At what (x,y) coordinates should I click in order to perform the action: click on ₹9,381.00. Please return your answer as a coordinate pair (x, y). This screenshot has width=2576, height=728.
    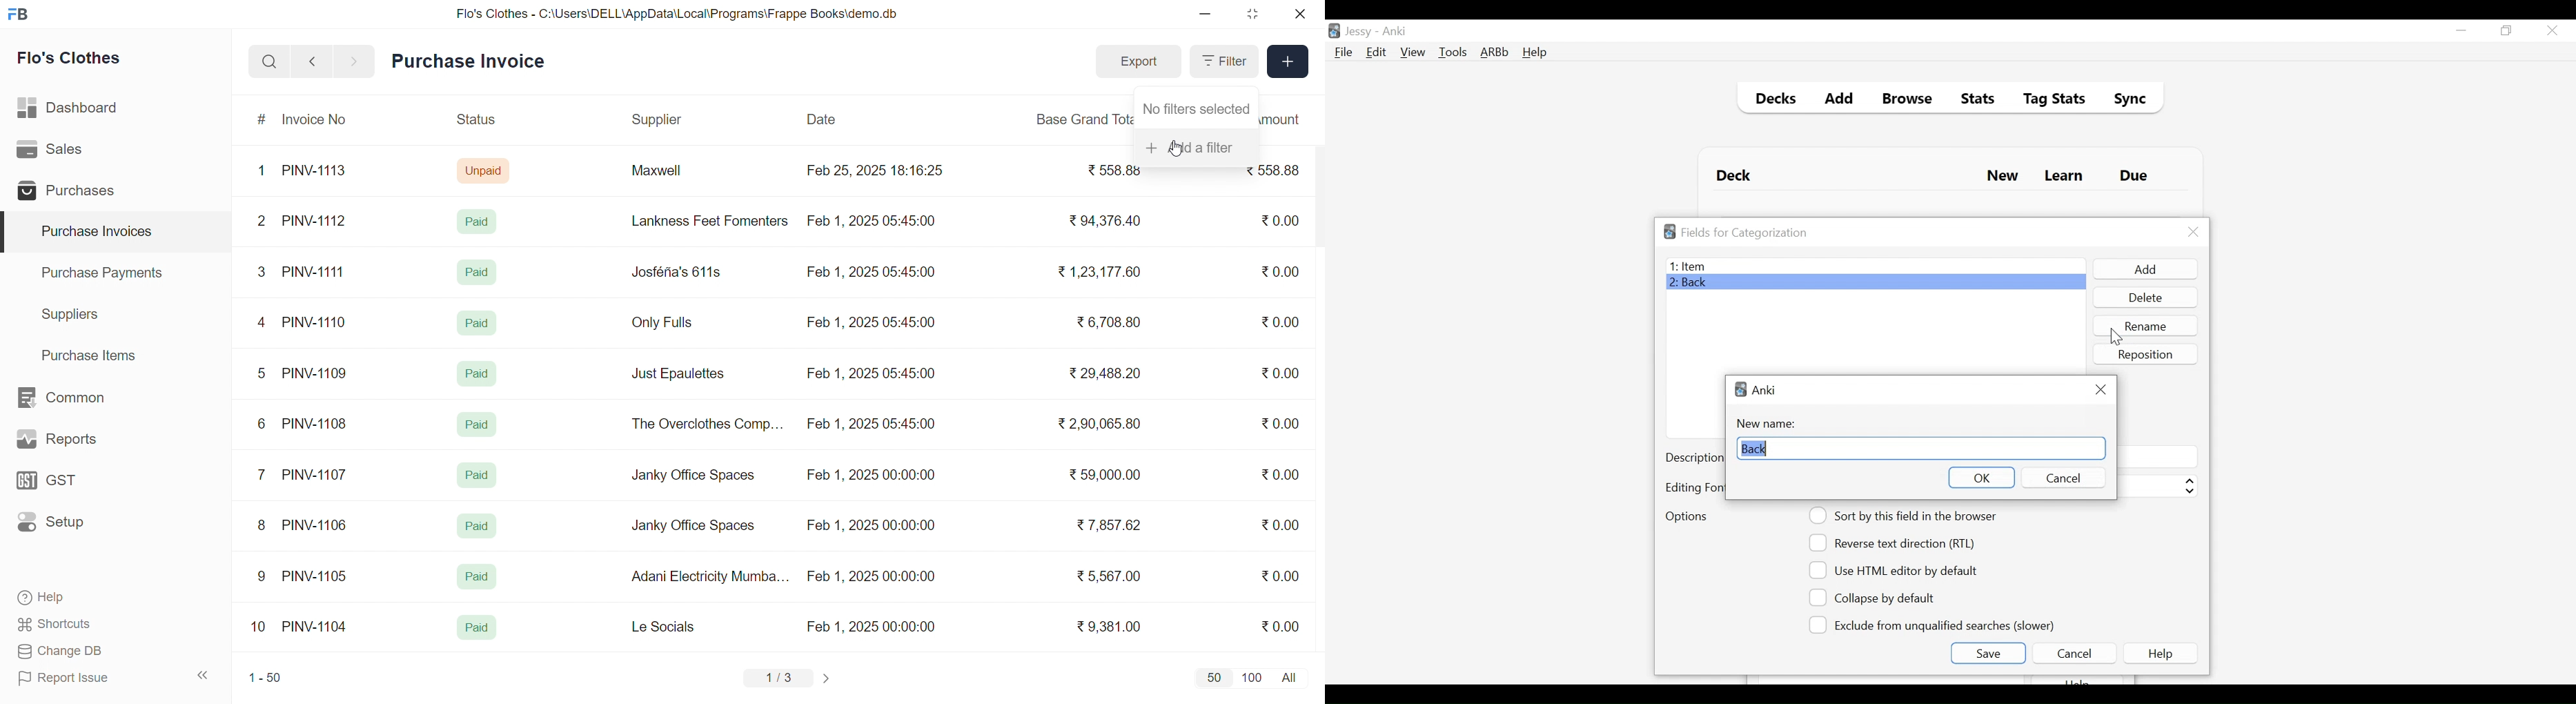
    Looking at the image, I should click on (1109, 627).